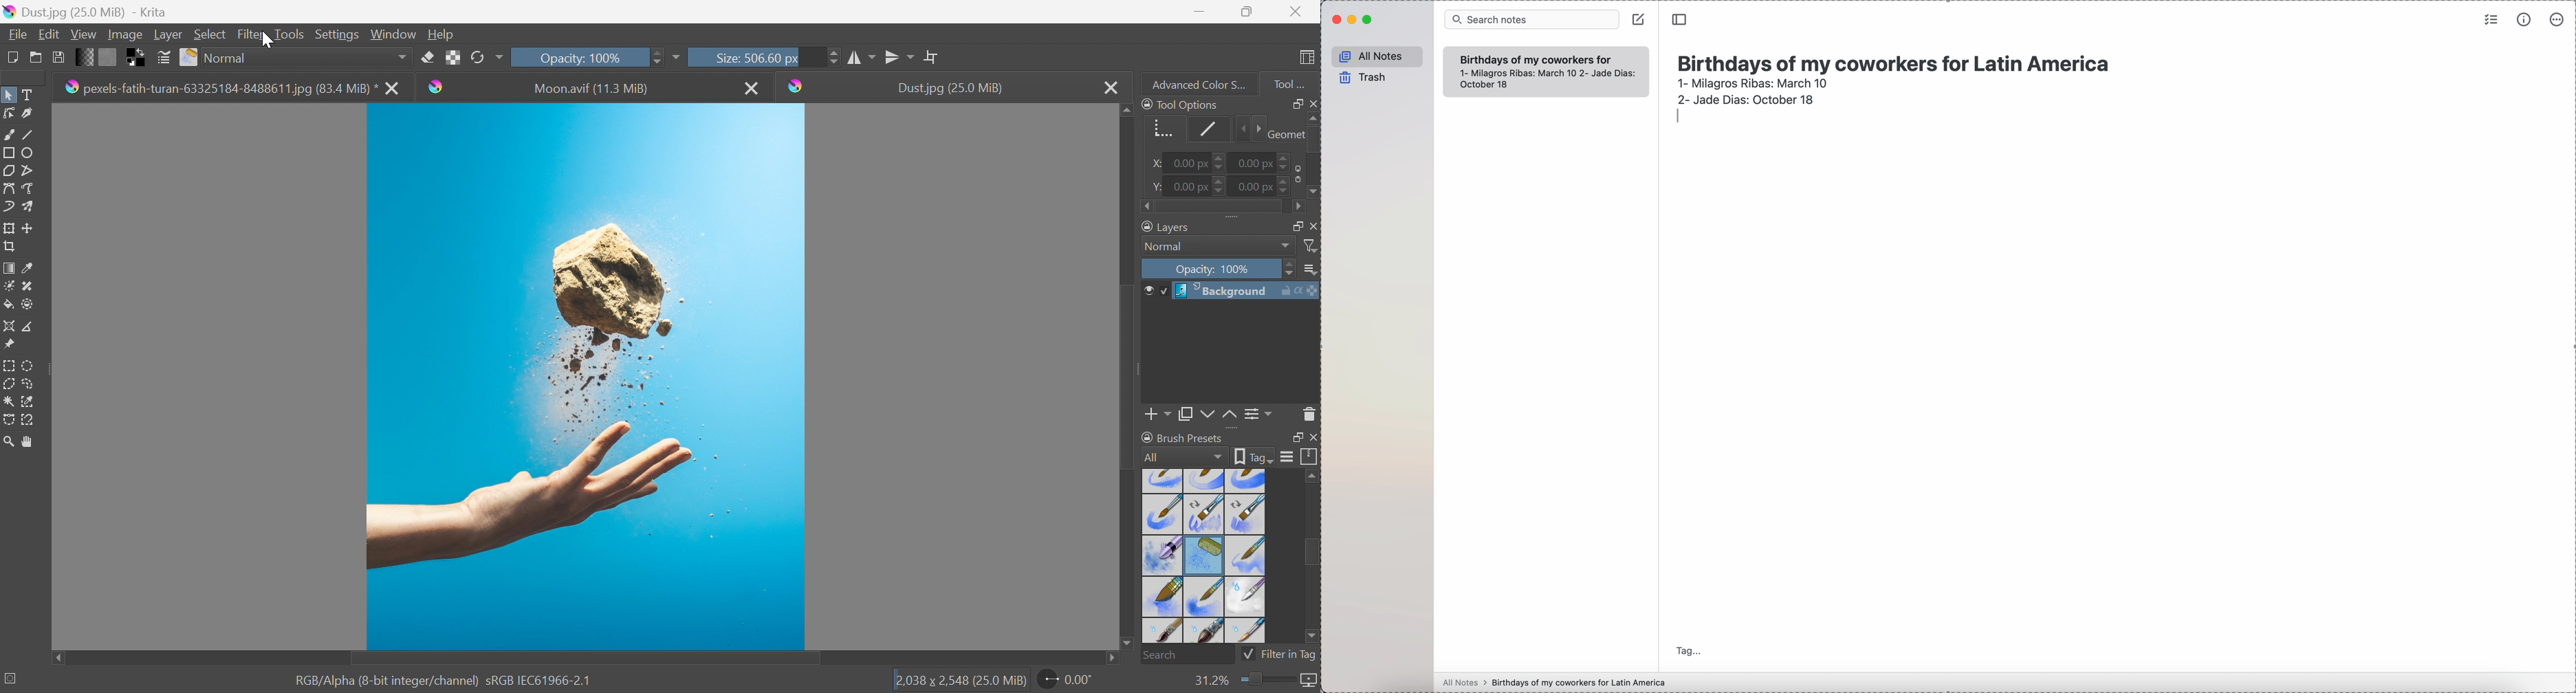 This screenshot has height=700, width=2576. Describe the element at coordinates (1679, 115) in the screenshot. I see `enter` at that location.